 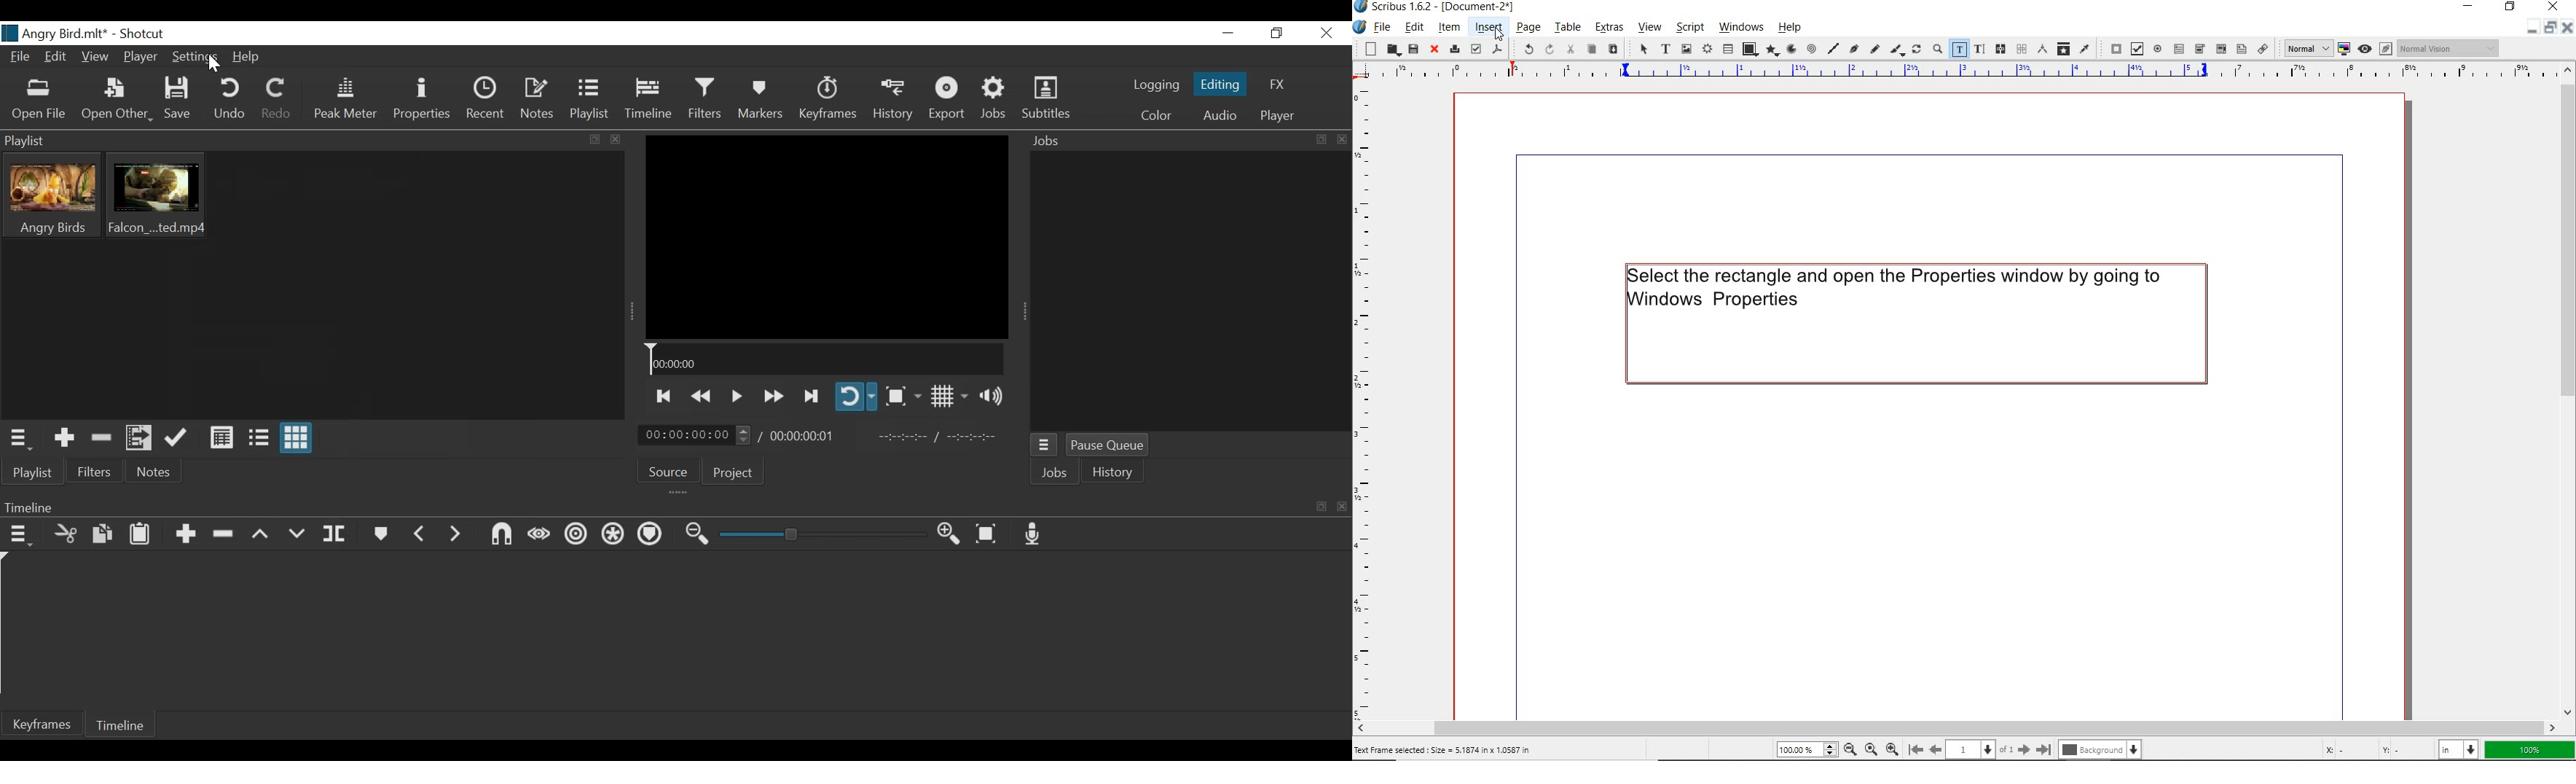 What do you see at coordinates (2529, 30) in the screenshot?
I see `minimise` at bounding box center [2529, 30].